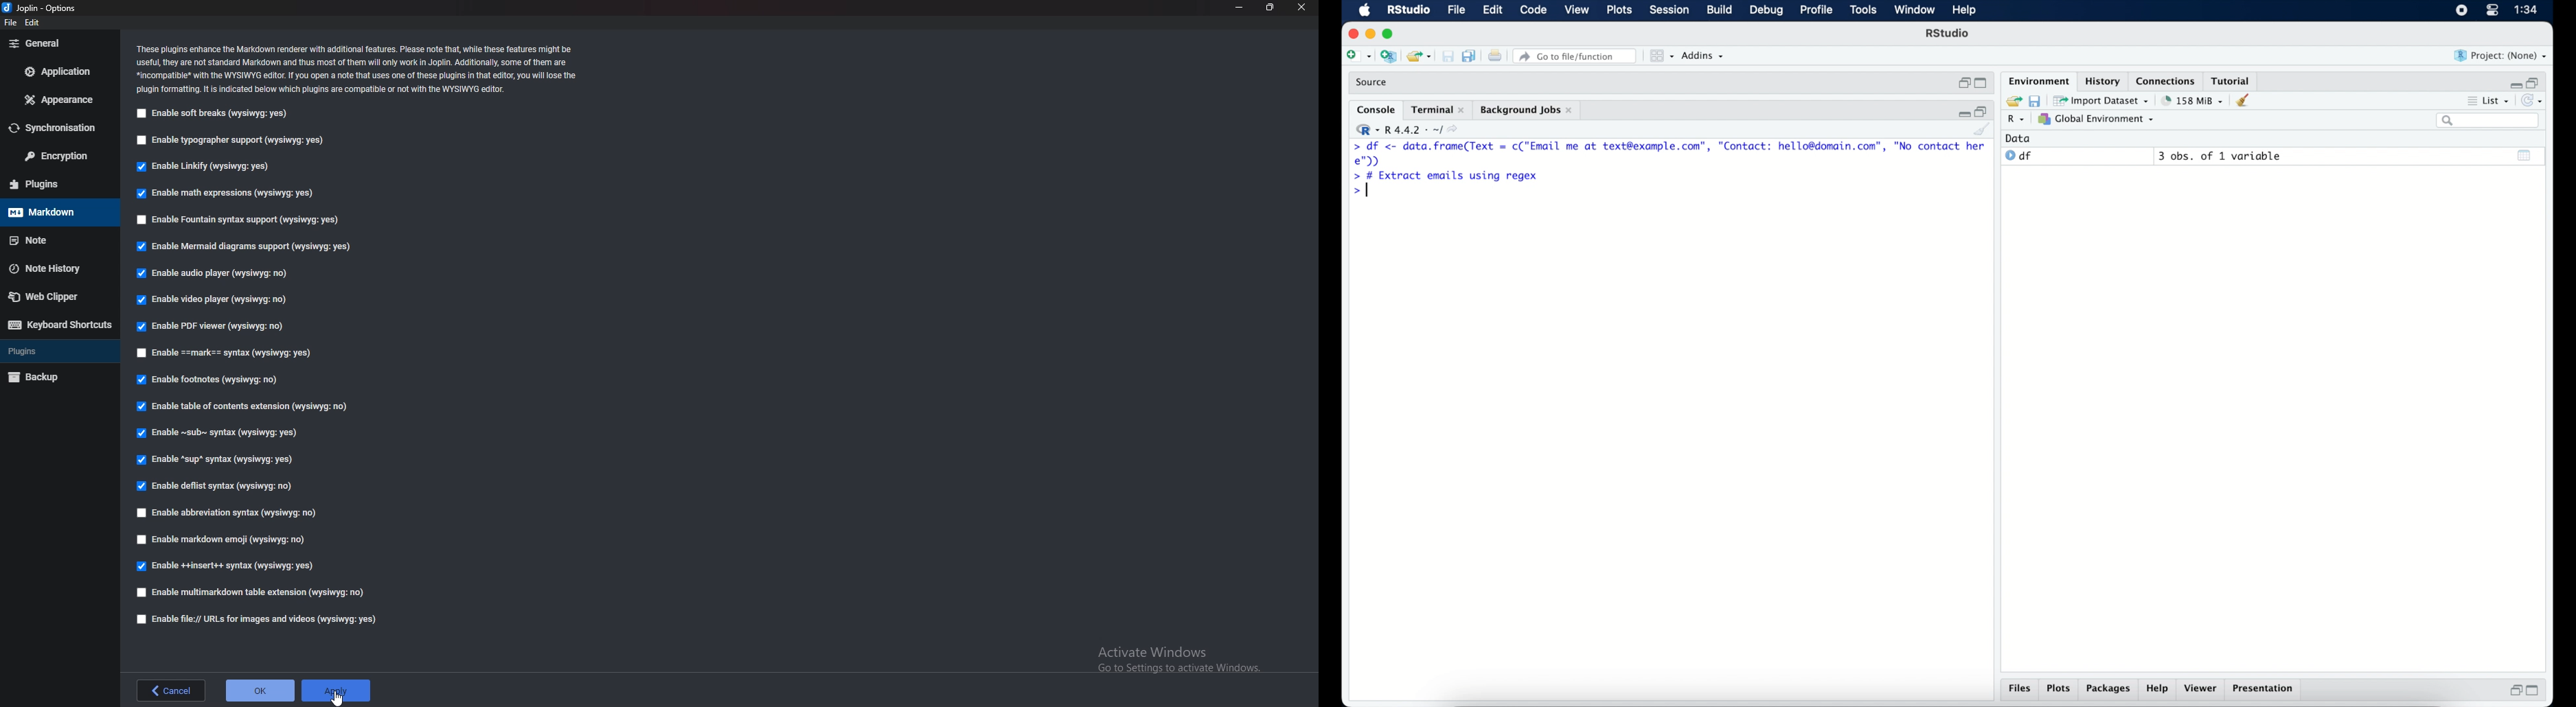  Describe the element at coordinates (10, 22) in the screenshot. I see `file` at that location.